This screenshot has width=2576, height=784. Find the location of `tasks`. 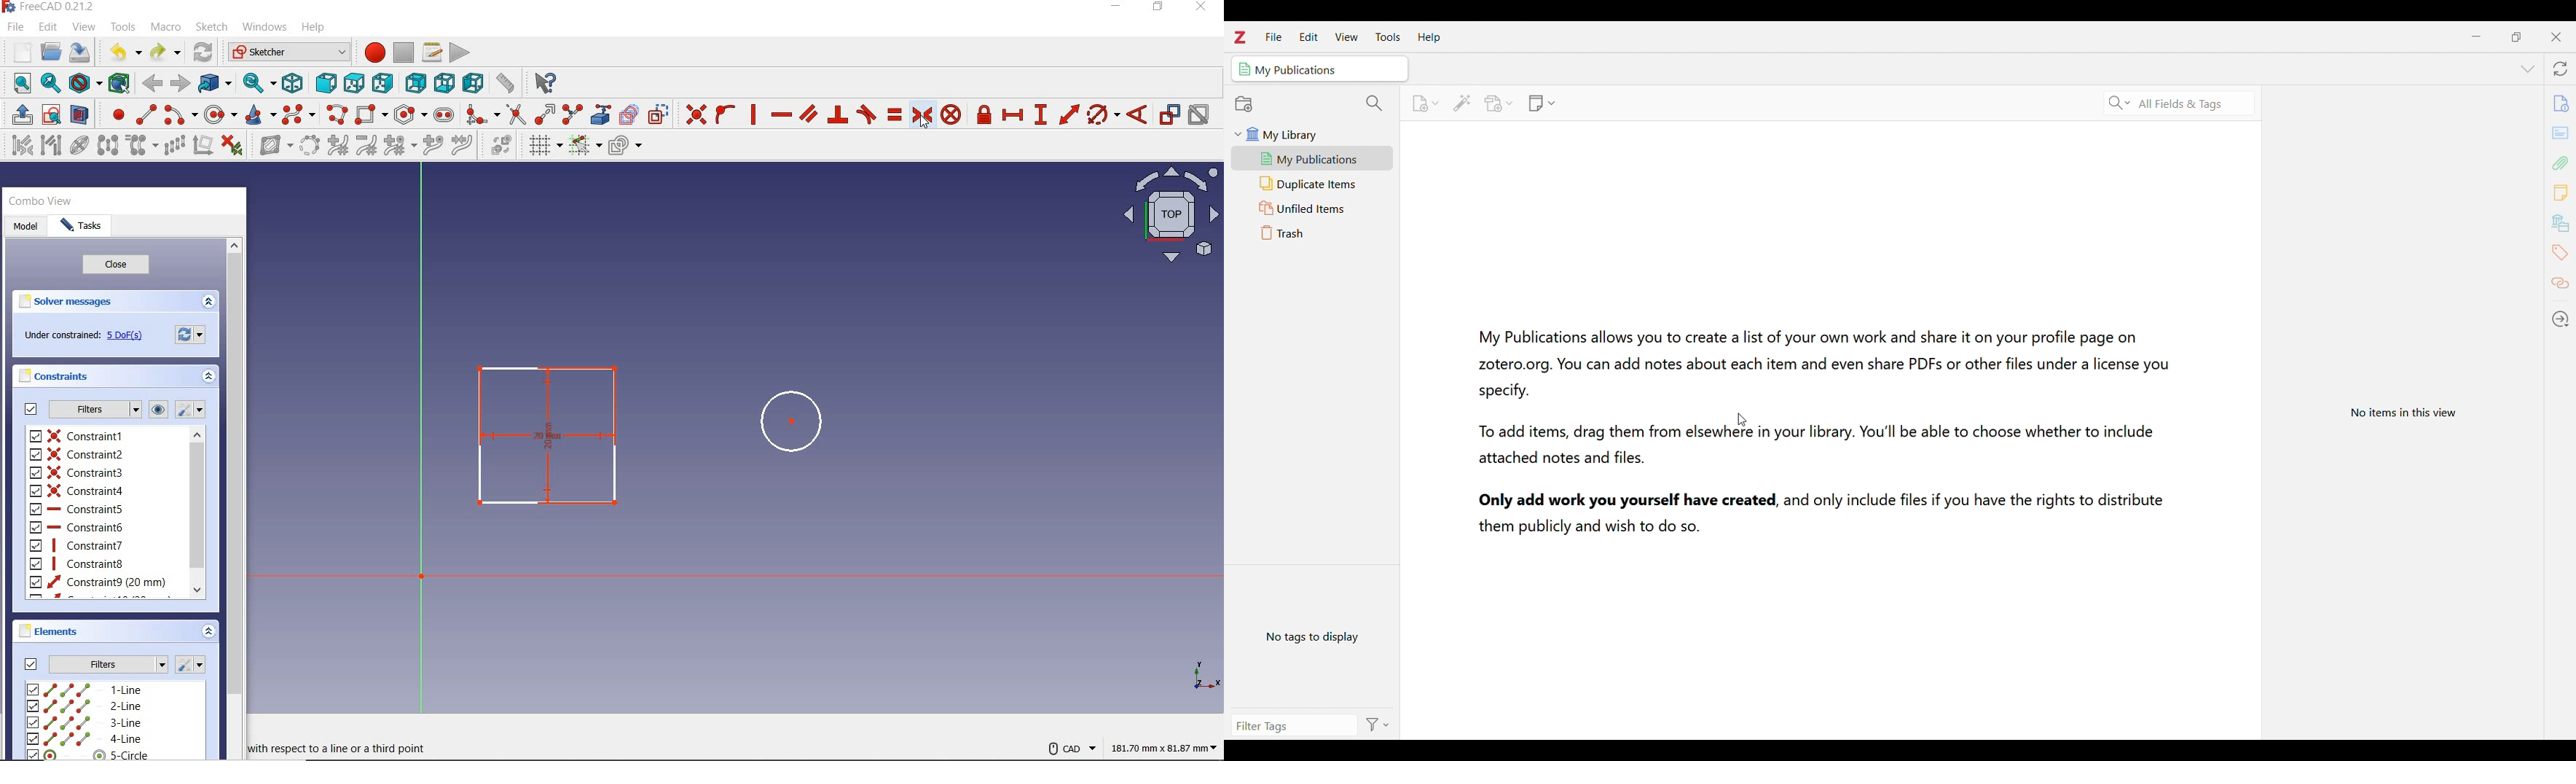

tasks is located at coordinates (84, 225).